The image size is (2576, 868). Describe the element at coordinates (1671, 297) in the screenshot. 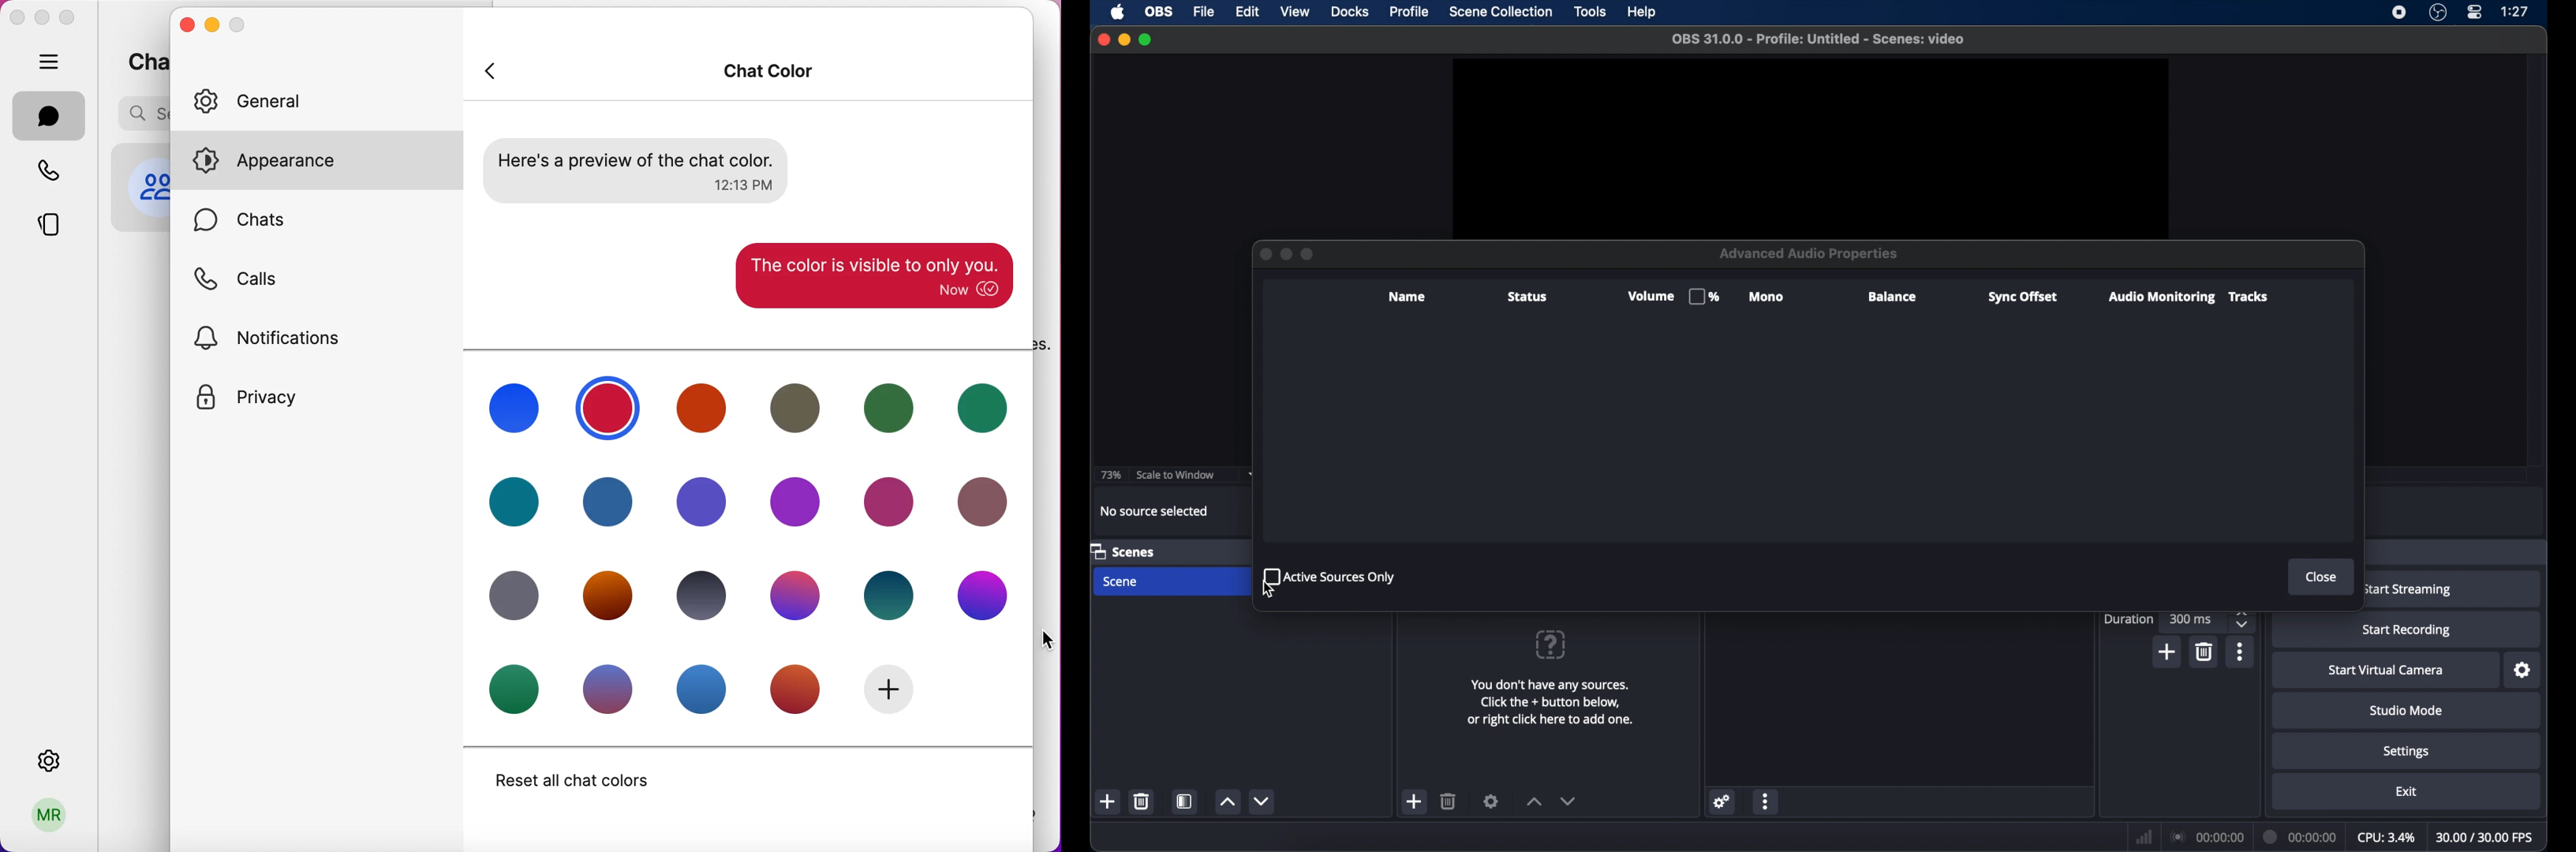

I see `volume` at that location.